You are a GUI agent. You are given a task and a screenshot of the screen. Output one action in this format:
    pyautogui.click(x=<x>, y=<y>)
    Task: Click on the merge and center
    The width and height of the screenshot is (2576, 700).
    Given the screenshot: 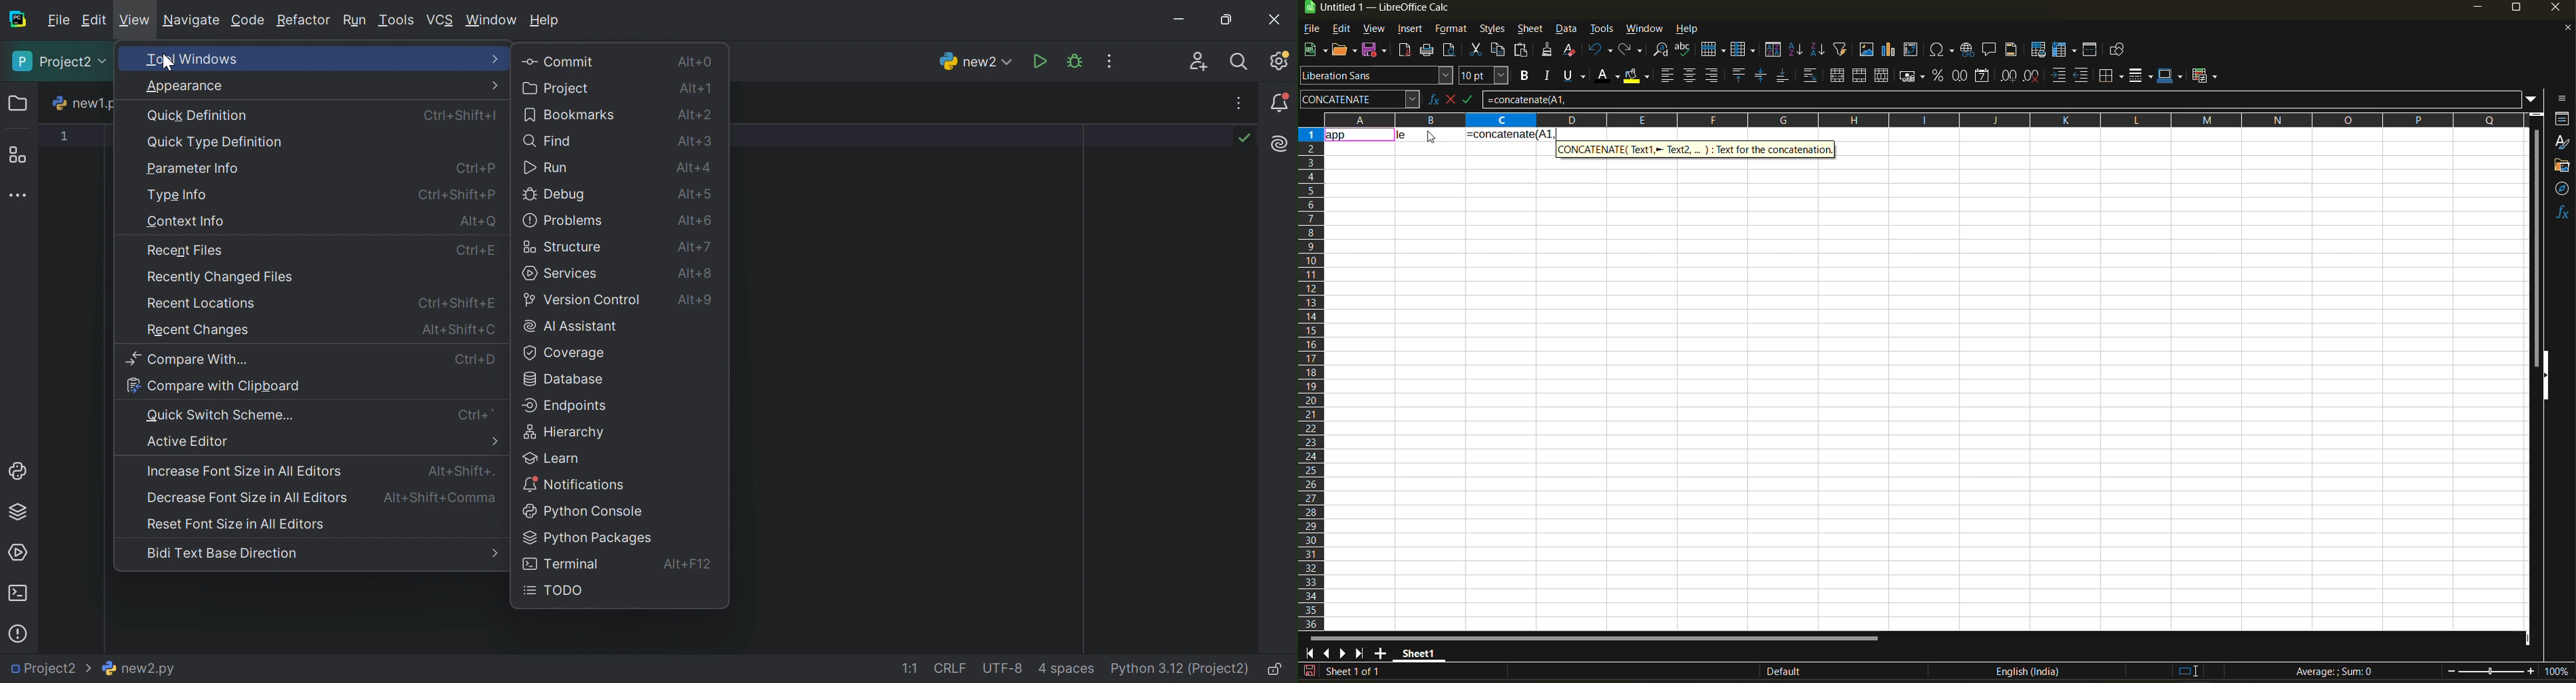 What is the action you would take?
    pyautogui.click(x=1837, y=77)
    